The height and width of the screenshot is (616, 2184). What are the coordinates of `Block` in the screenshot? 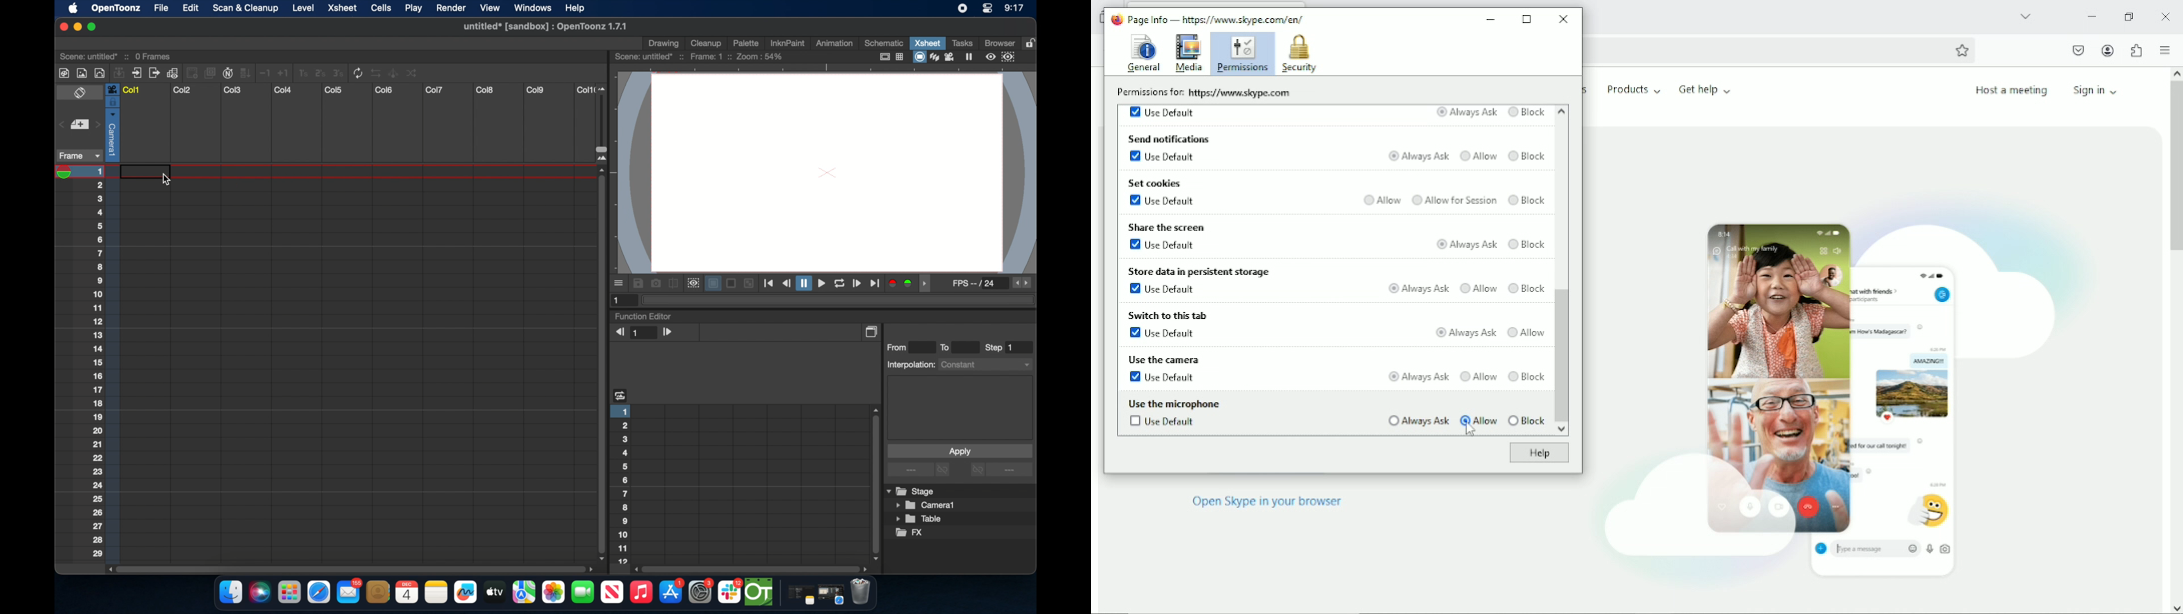 It's located at (1529, 286).